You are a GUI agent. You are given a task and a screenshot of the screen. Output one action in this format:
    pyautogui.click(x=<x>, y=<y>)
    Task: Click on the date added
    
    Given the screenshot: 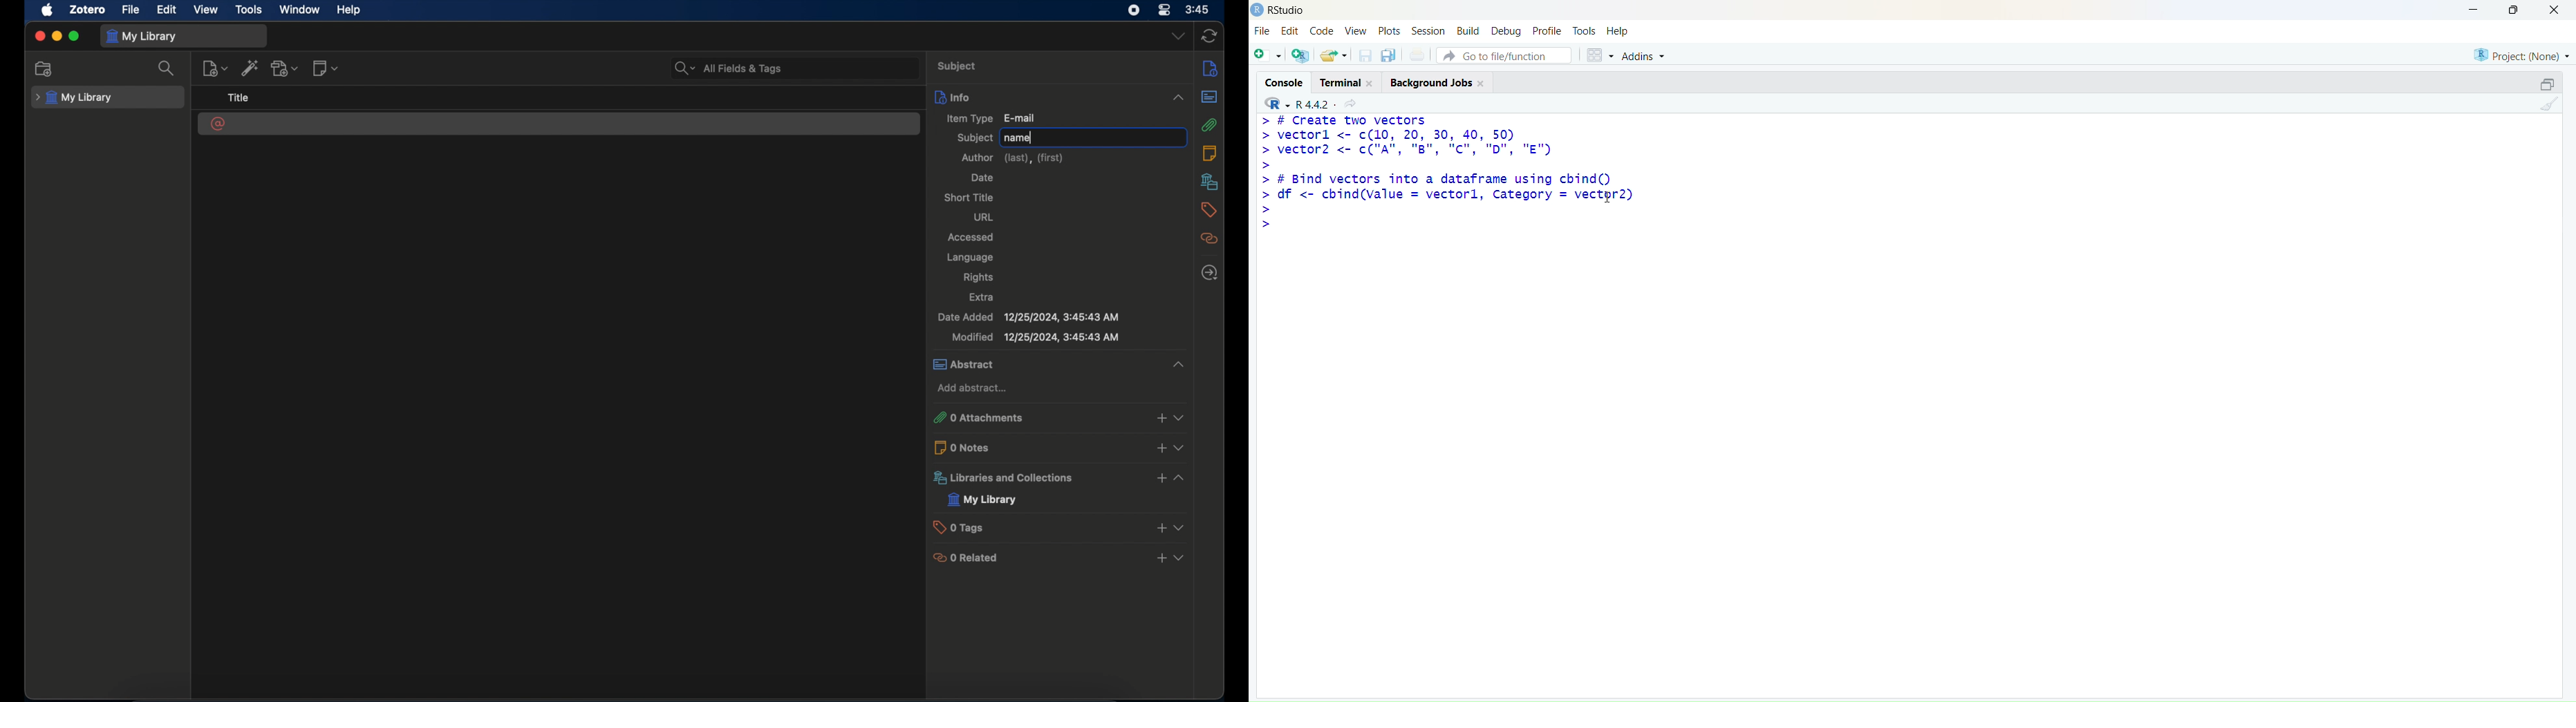 What is the action you would take?
    pyautogui.click(x=1029, y=317)
    